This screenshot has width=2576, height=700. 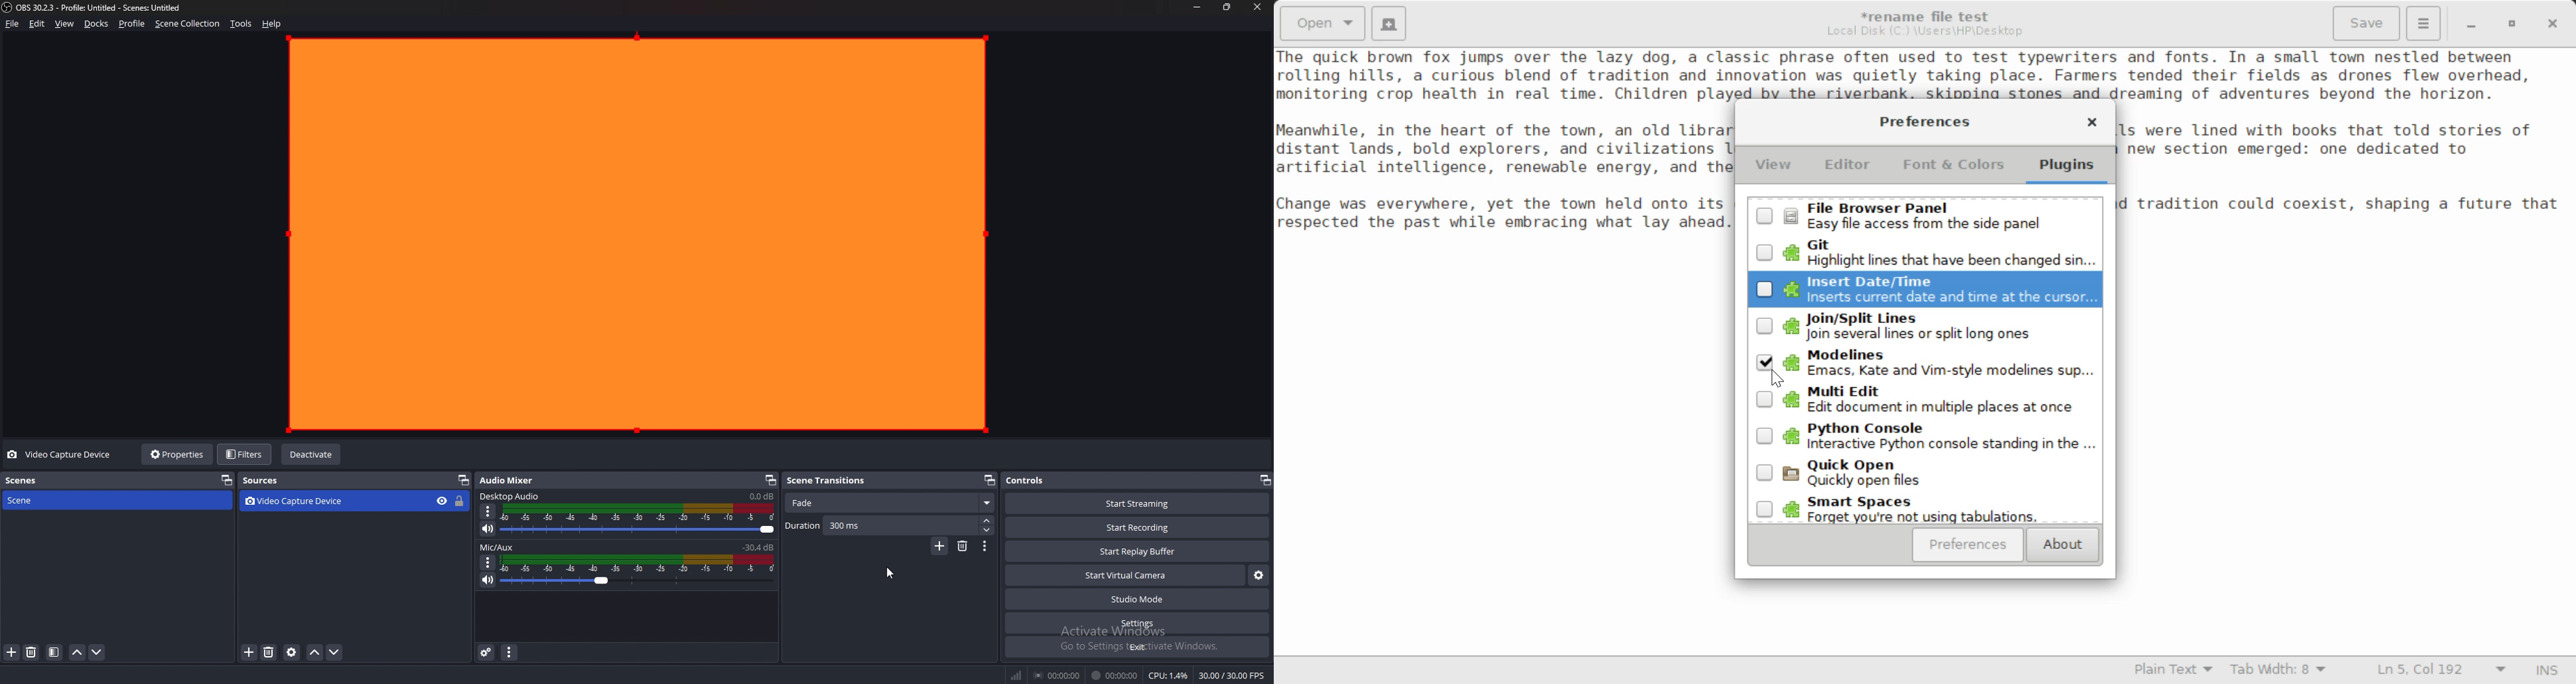 I want to click on volume adjust, so click(x=639, y=571).